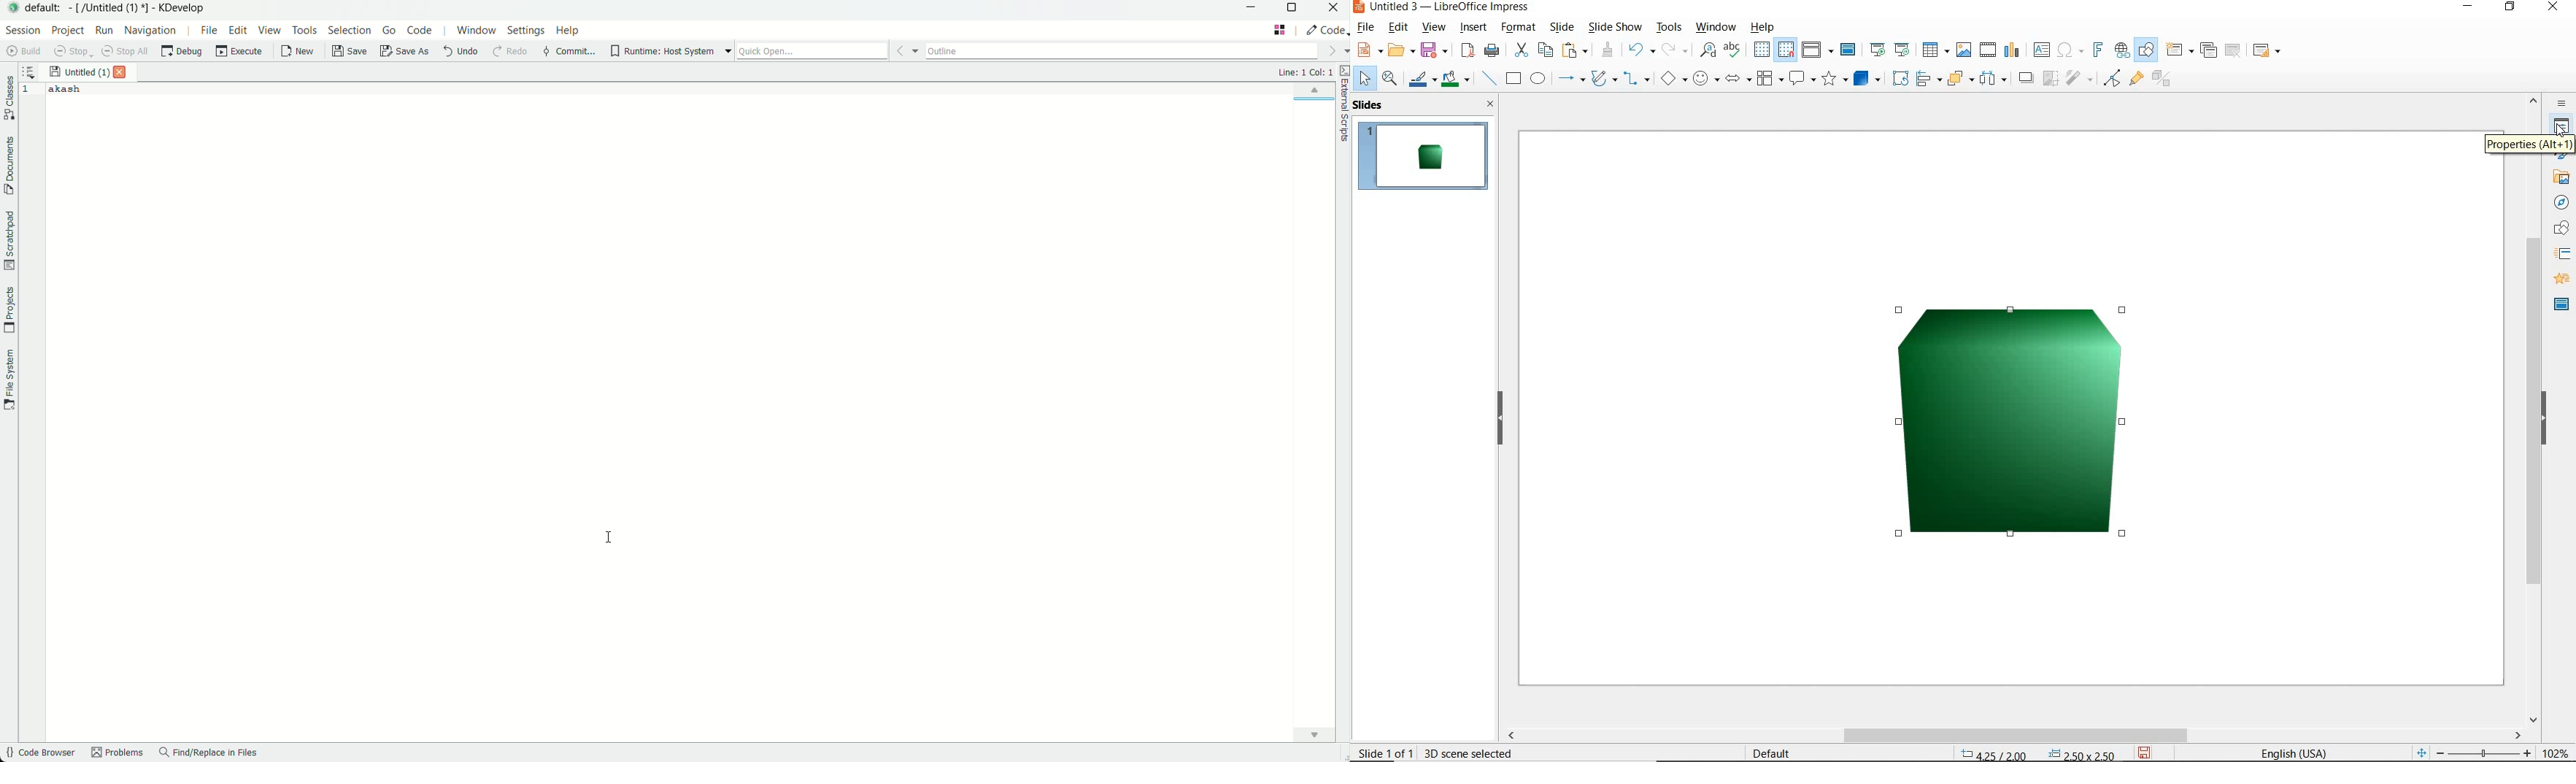 The width and height of the screenshot is (2576, 784). Describe the element at coordinates (1576, 50) in the screenshot. I see `paste` at that location.